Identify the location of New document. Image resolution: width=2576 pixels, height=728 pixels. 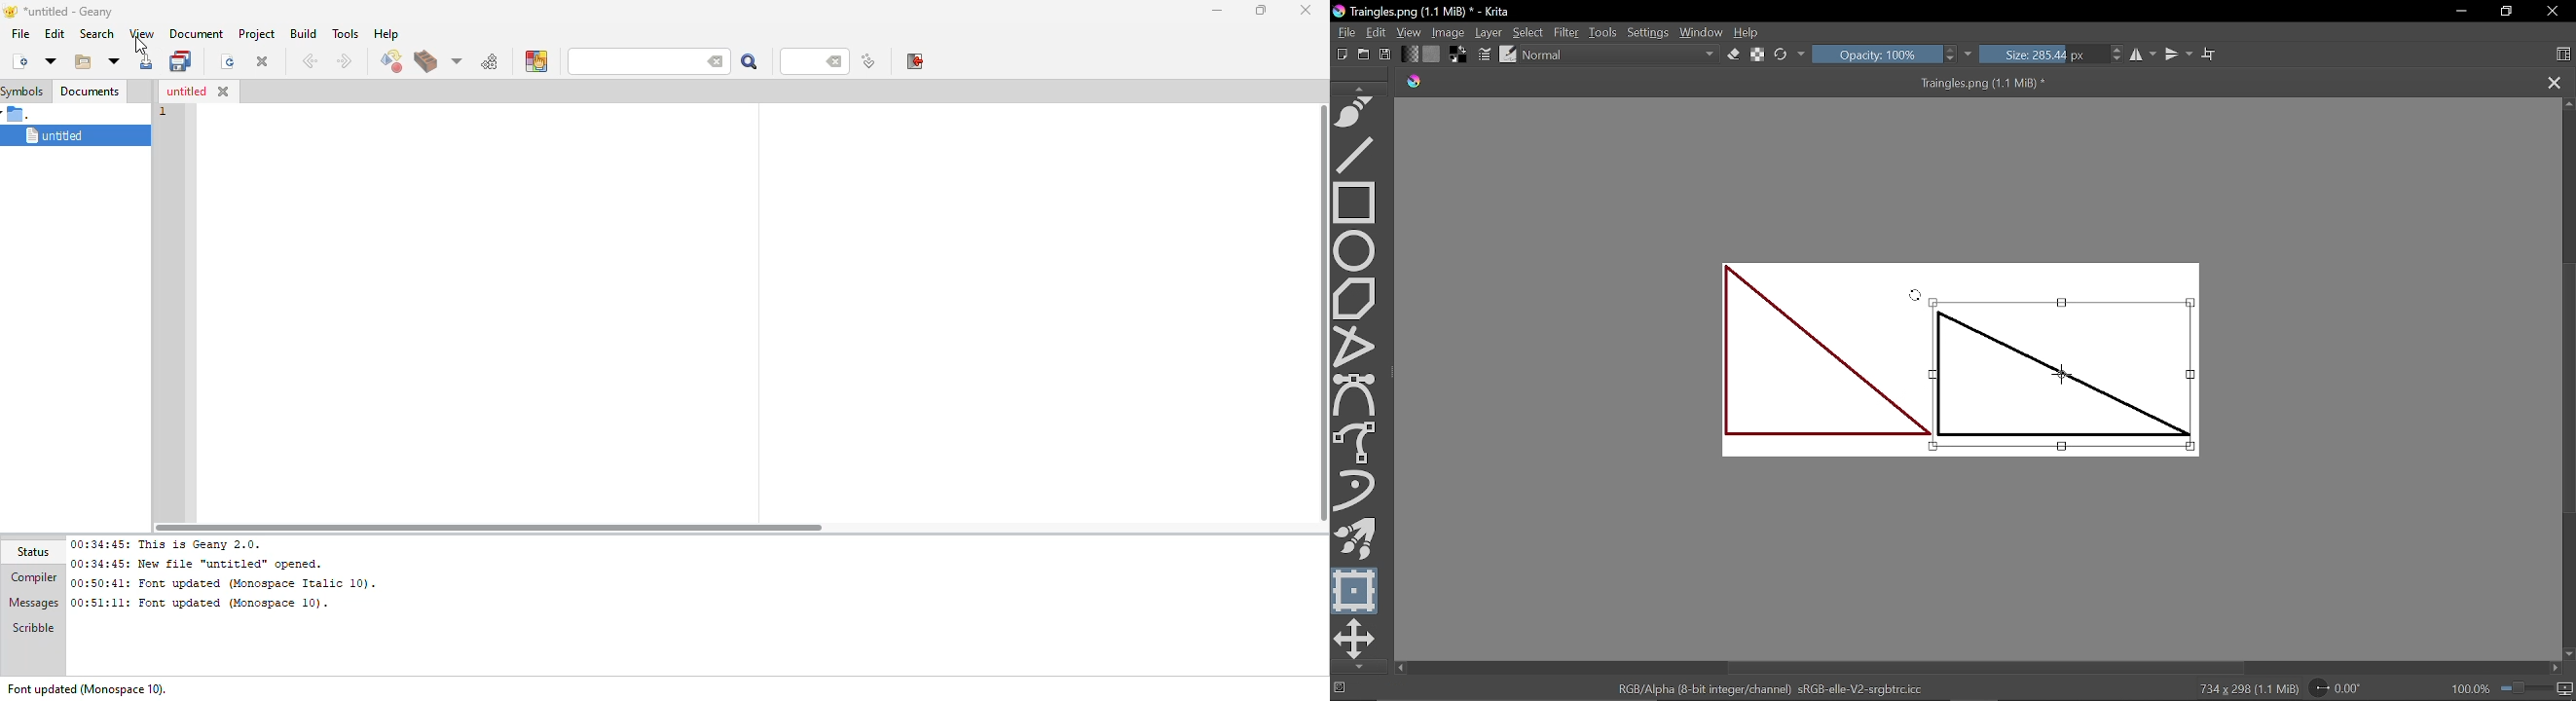
(1340, 53).